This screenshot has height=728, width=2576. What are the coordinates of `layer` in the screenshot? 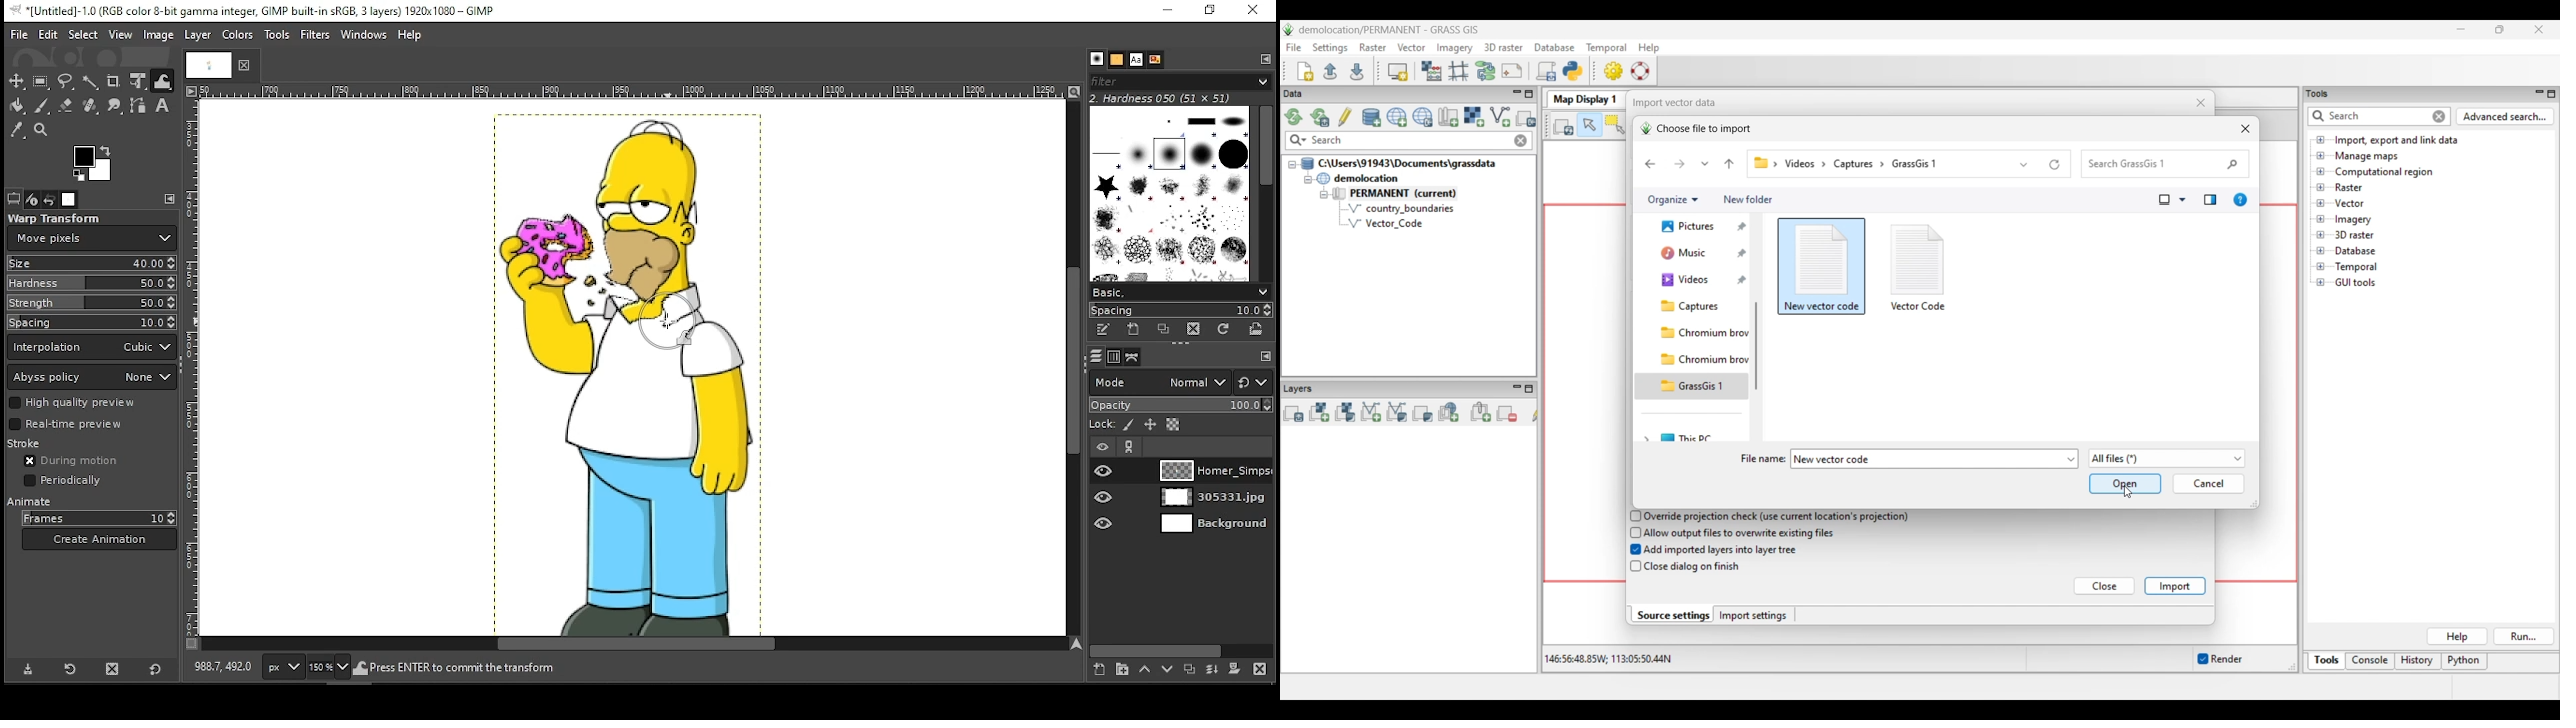 It's located at (197, 35).